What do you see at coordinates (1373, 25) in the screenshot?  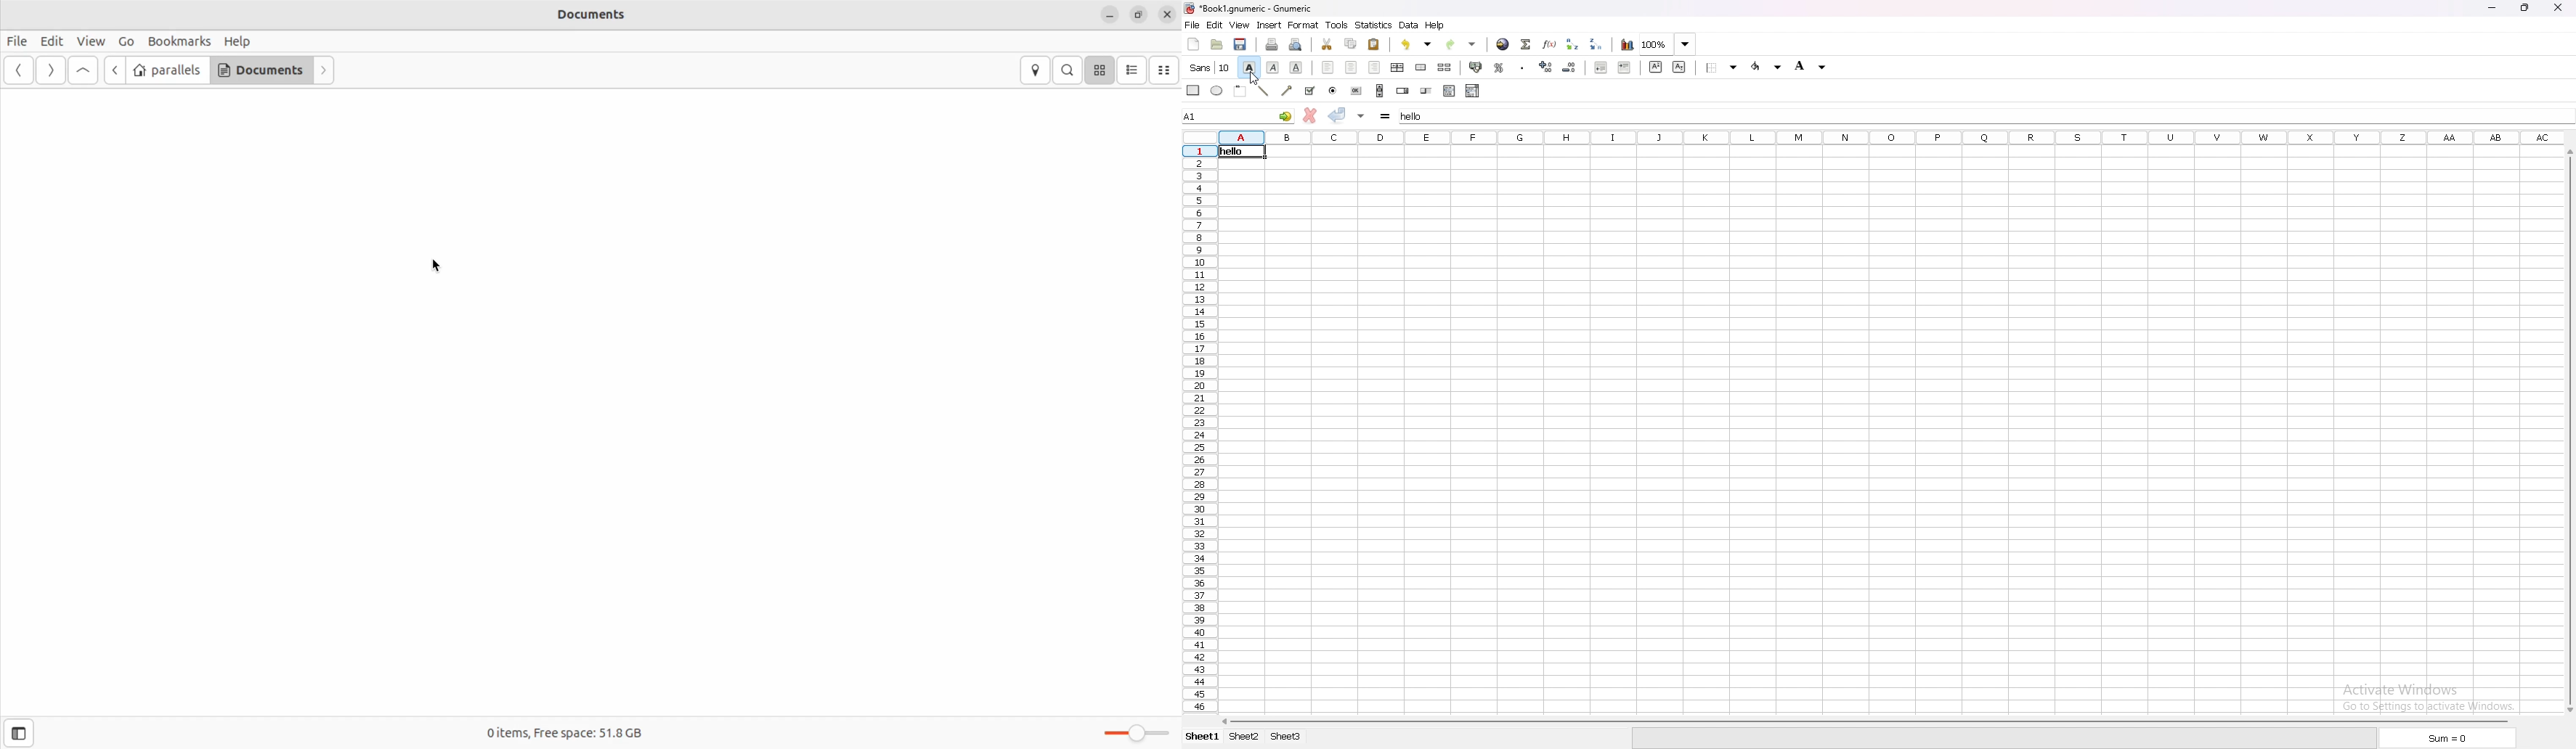 I see `statistics` at bounding box center [1373, 25].